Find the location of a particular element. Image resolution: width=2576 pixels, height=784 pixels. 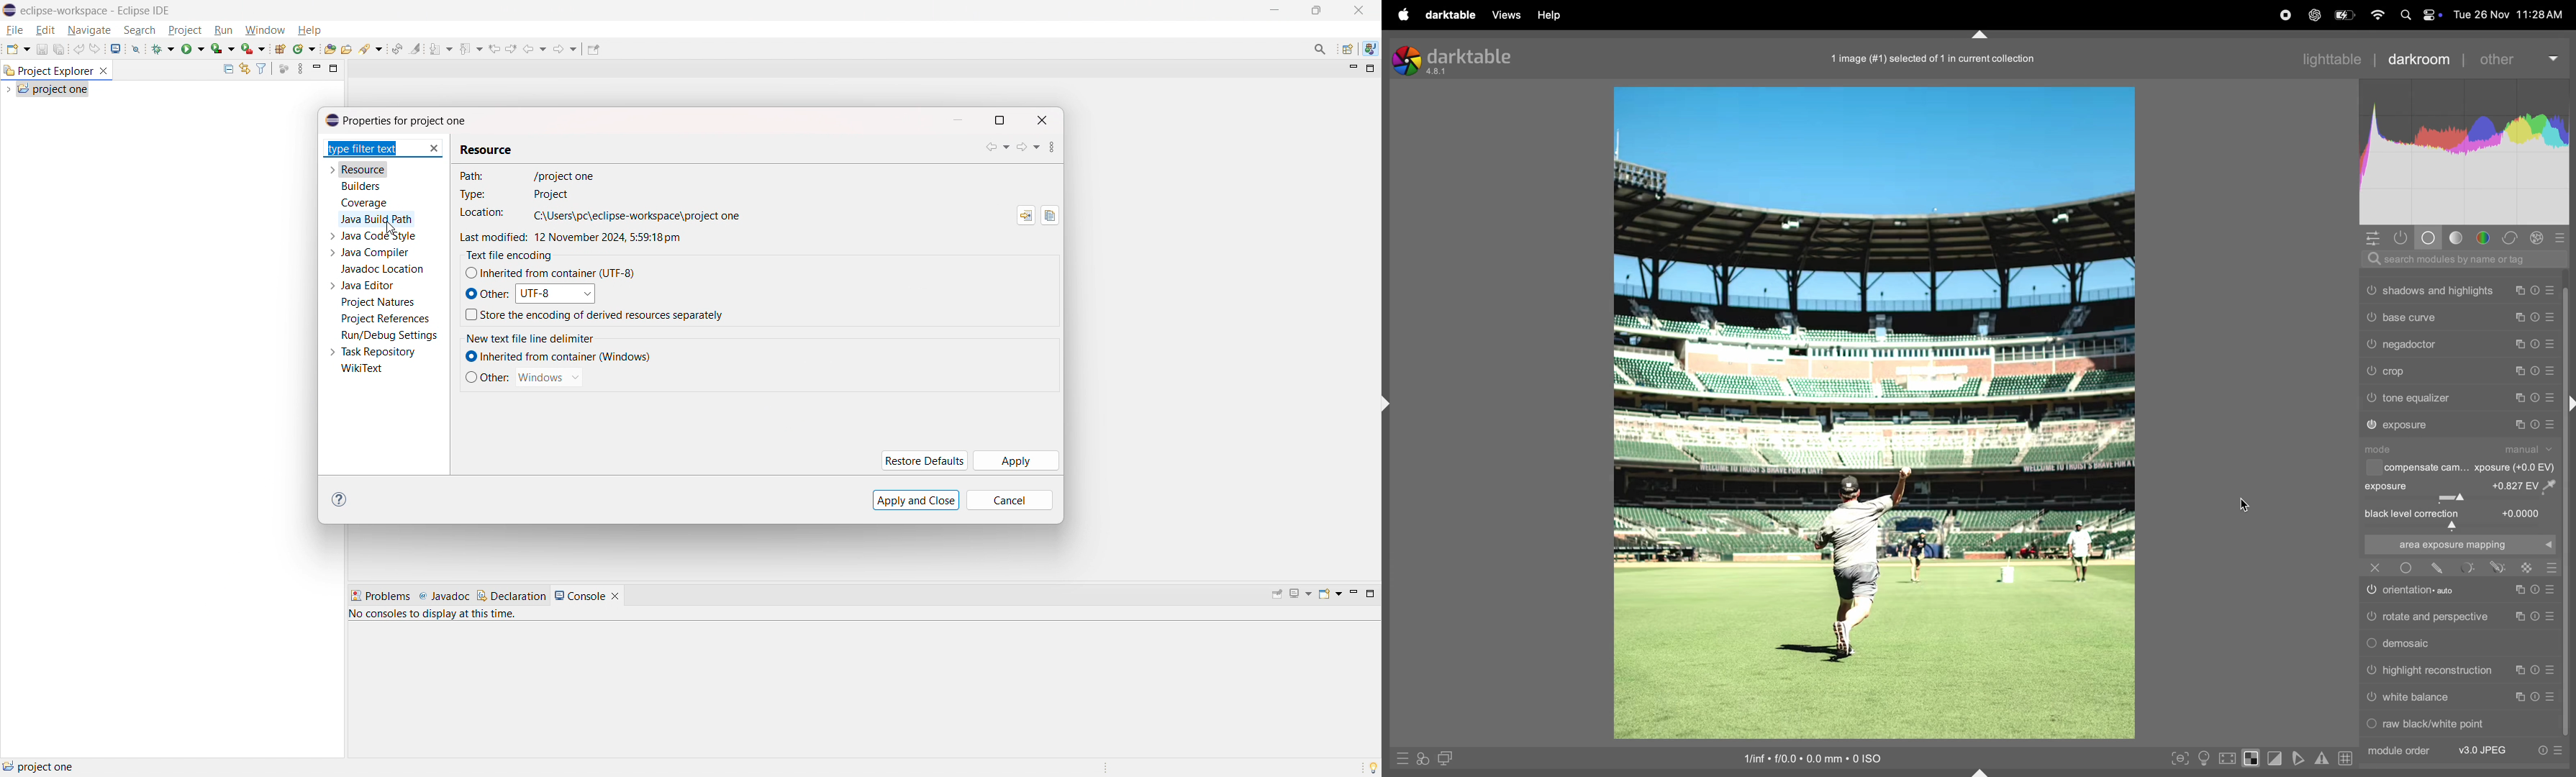

copy is located at coordinates (2518, 617).